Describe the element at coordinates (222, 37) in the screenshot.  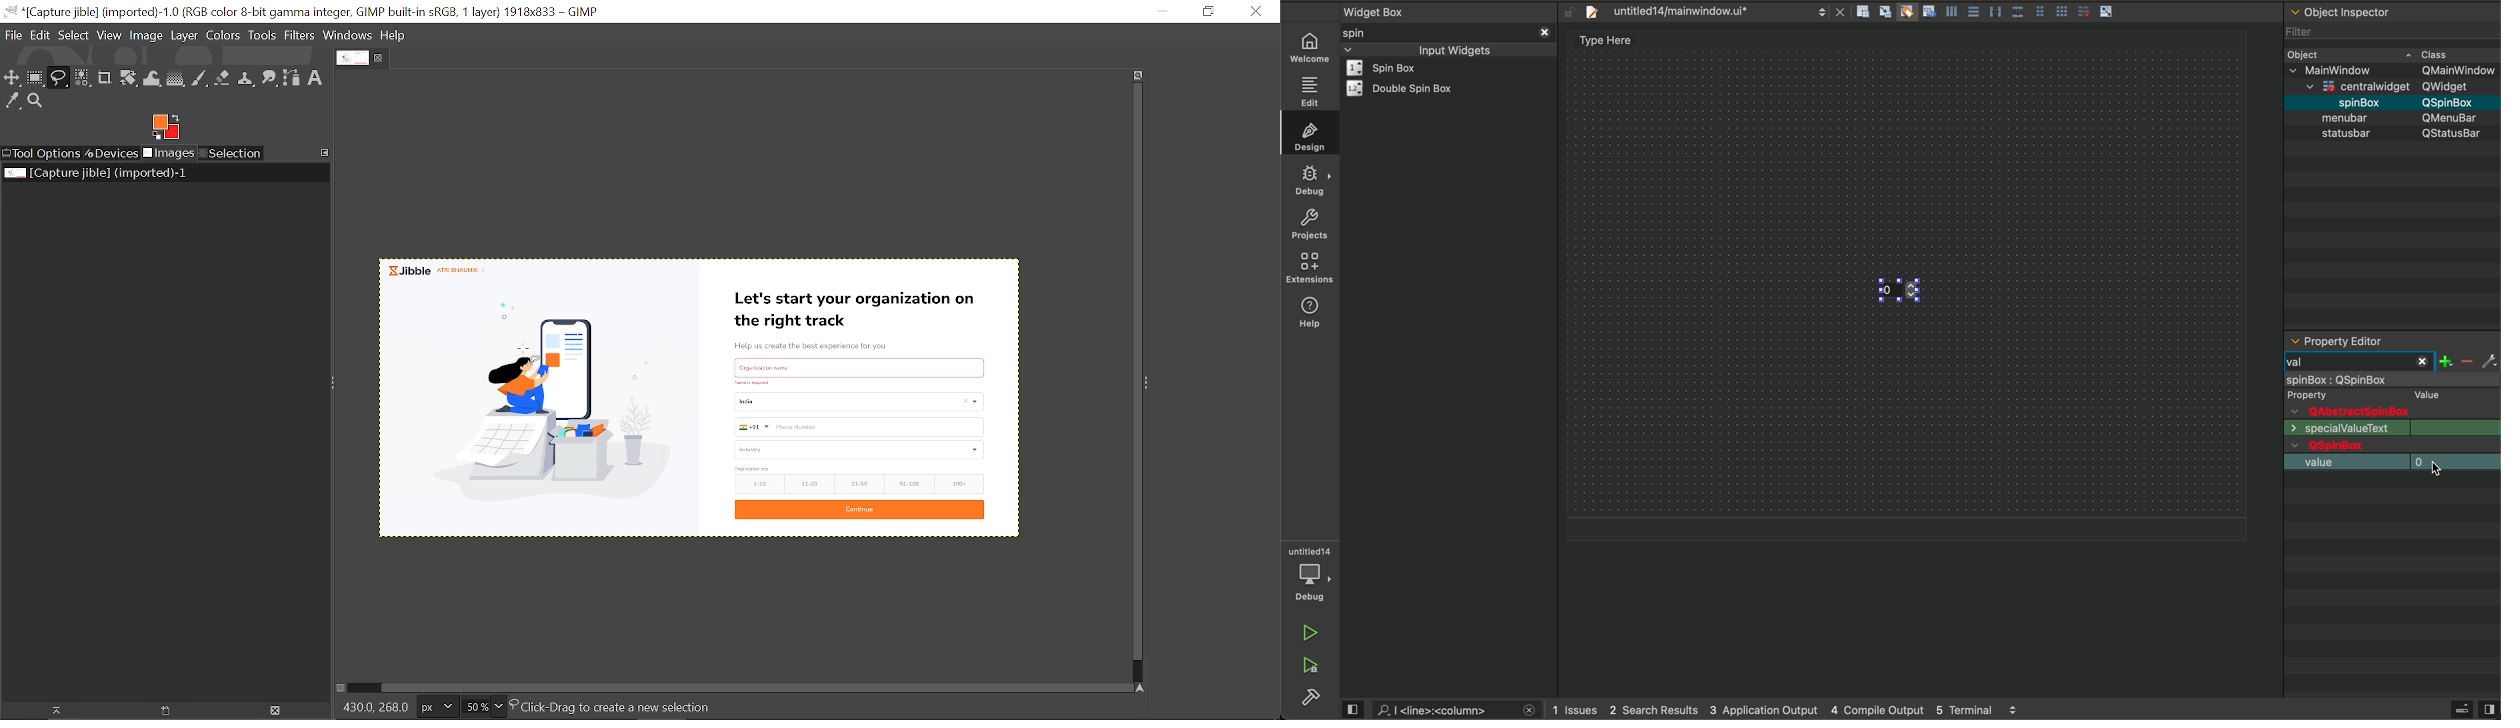
I see `Colors` at that location.